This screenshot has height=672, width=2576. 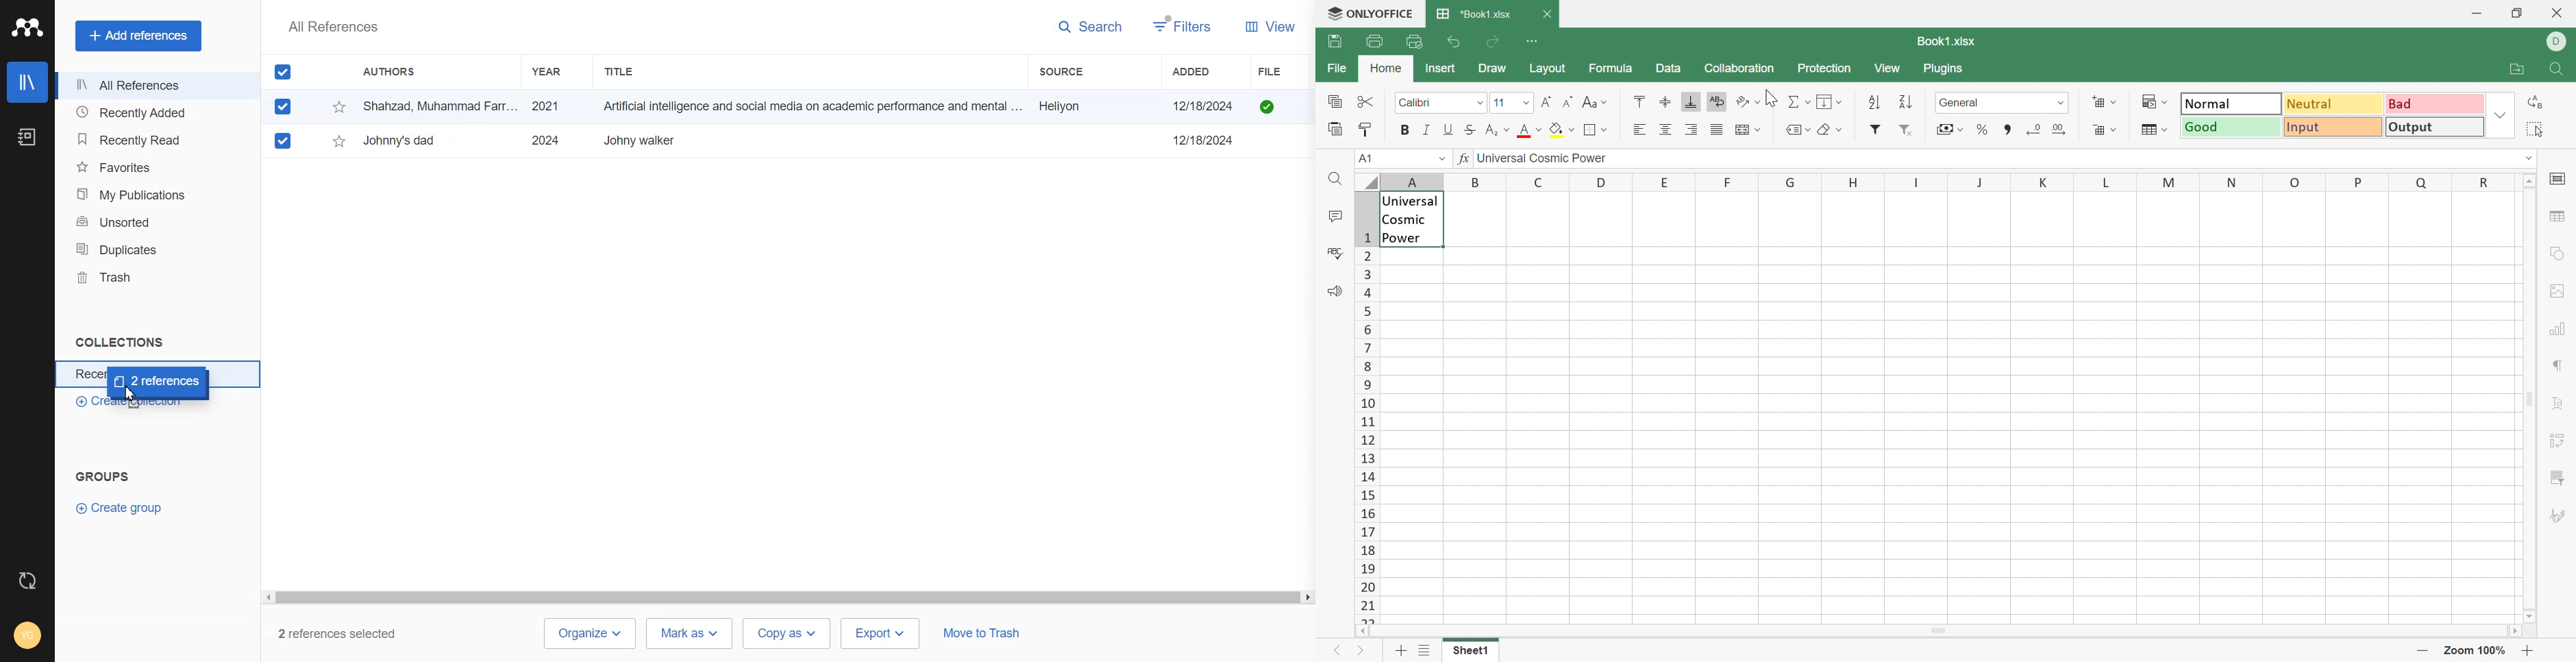 What do you see at coordinates (2229, 104) in the screenshot?
I see `Normal` at bounding box center [2229, 104].